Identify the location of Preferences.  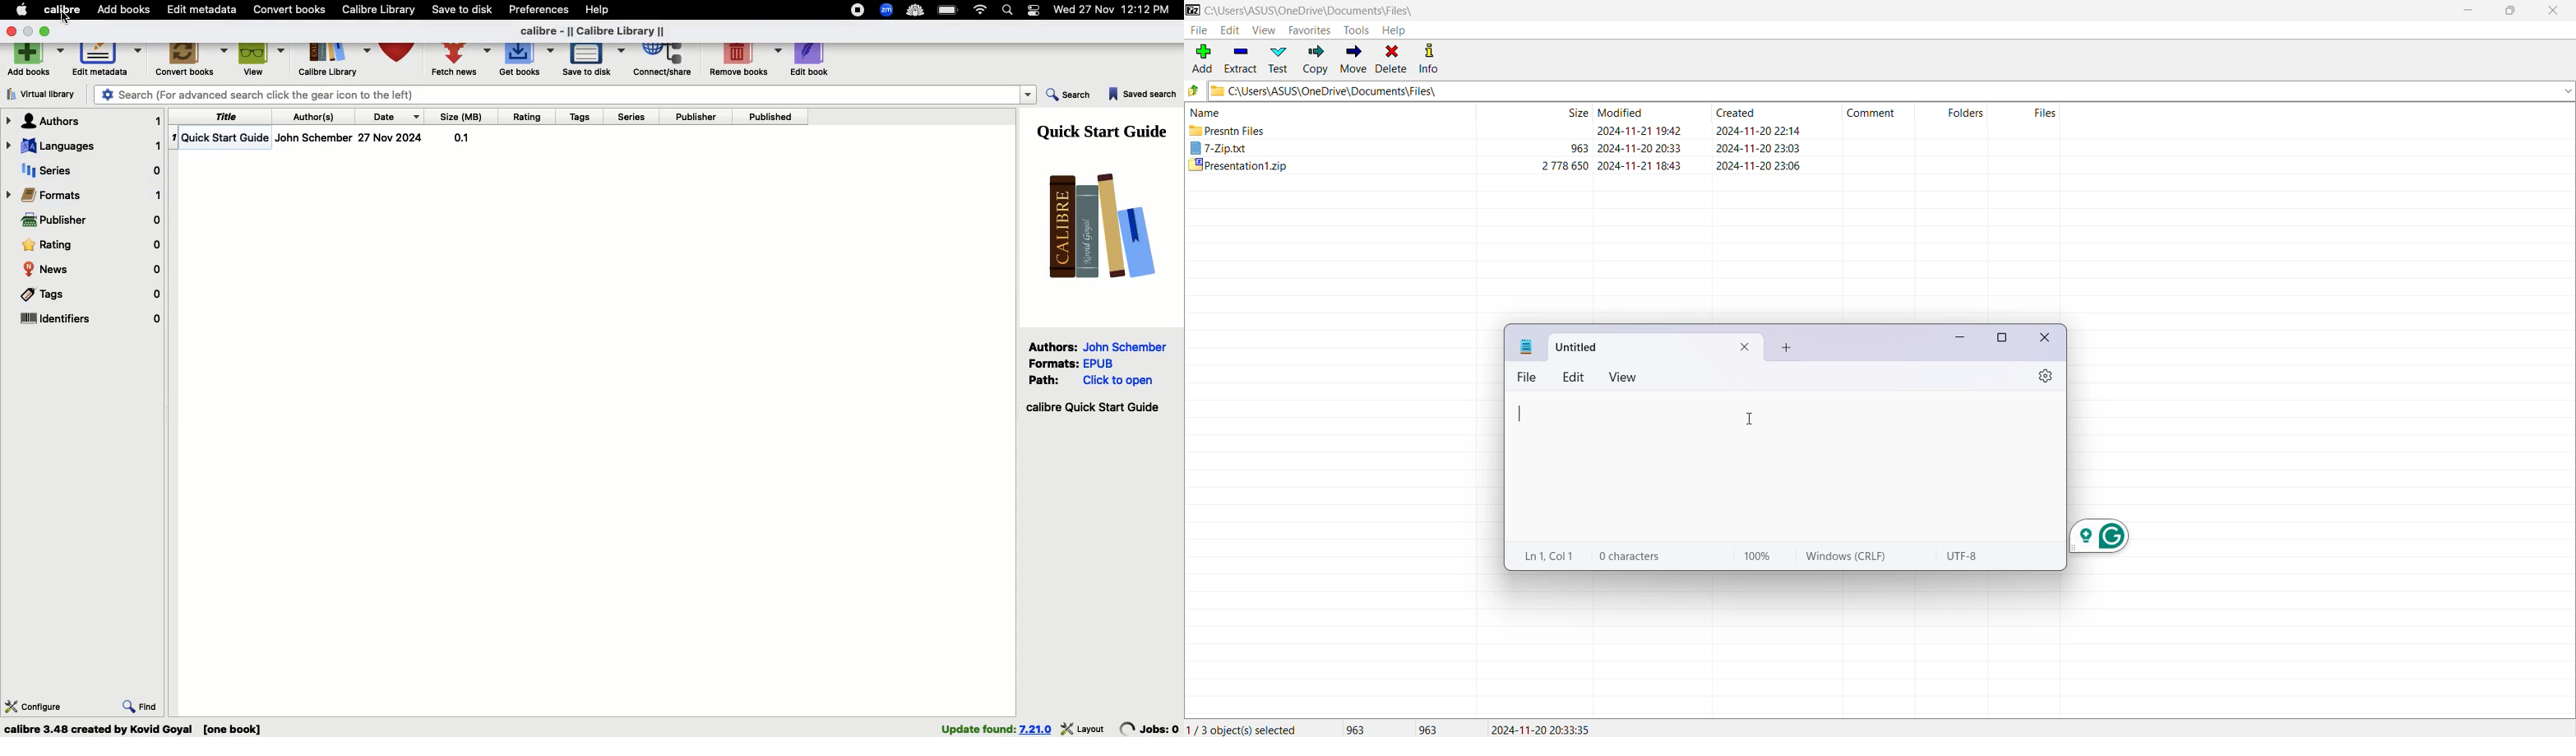
(540, 8).